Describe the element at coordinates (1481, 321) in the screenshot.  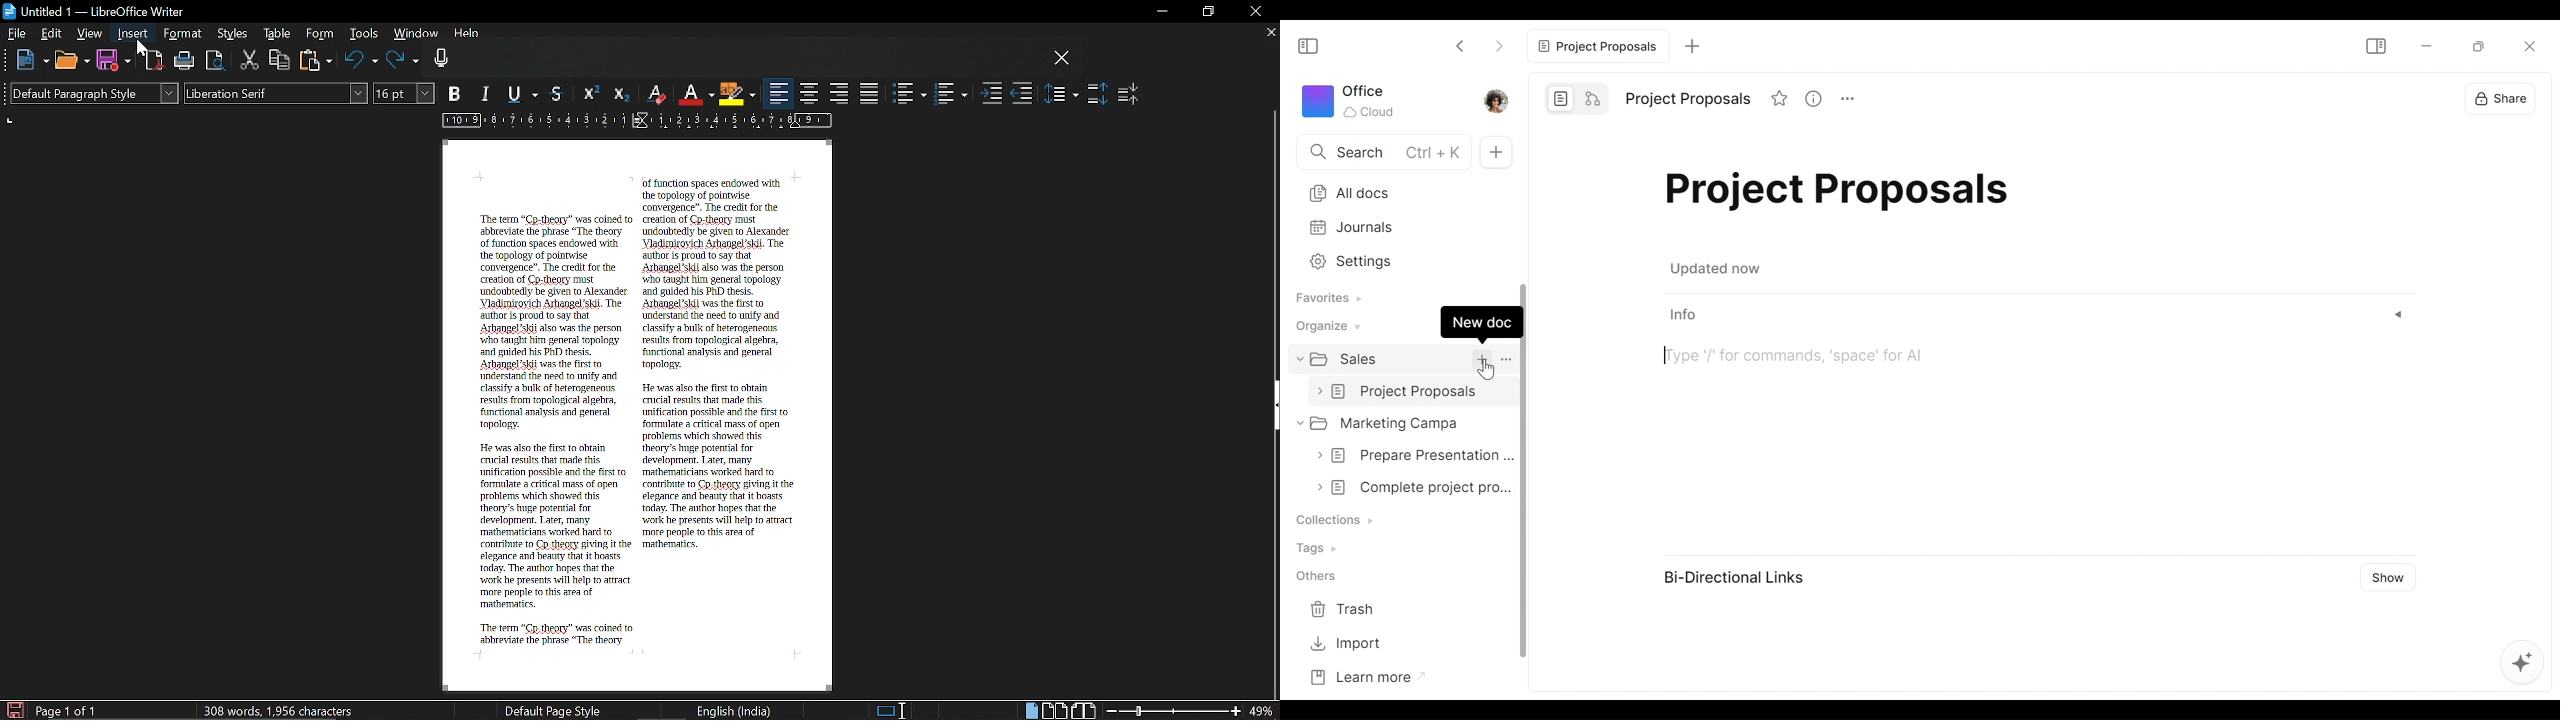
I see `New doc` at that location.